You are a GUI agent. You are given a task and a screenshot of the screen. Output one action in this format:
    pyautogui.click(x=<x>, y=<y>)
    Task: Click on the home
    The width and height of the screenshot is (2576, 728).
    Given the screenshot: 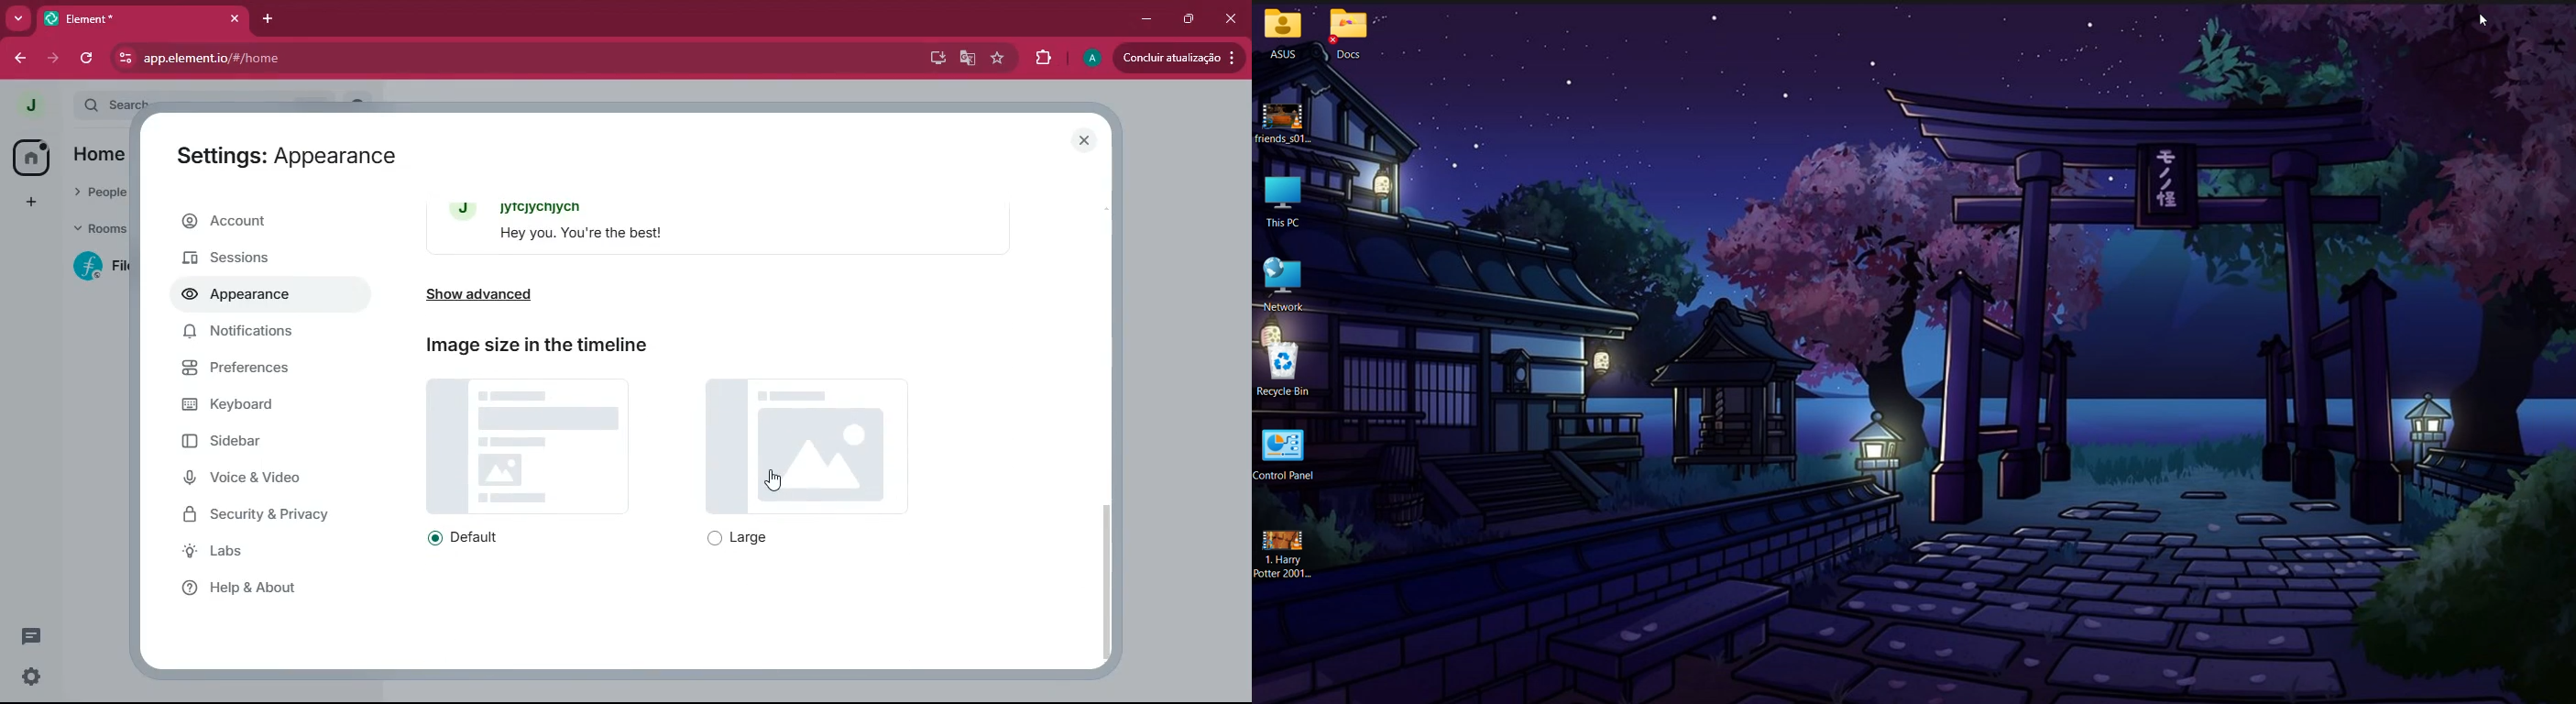 What is the action you would take?
    pyautogui.click(x=25, y=156)
    